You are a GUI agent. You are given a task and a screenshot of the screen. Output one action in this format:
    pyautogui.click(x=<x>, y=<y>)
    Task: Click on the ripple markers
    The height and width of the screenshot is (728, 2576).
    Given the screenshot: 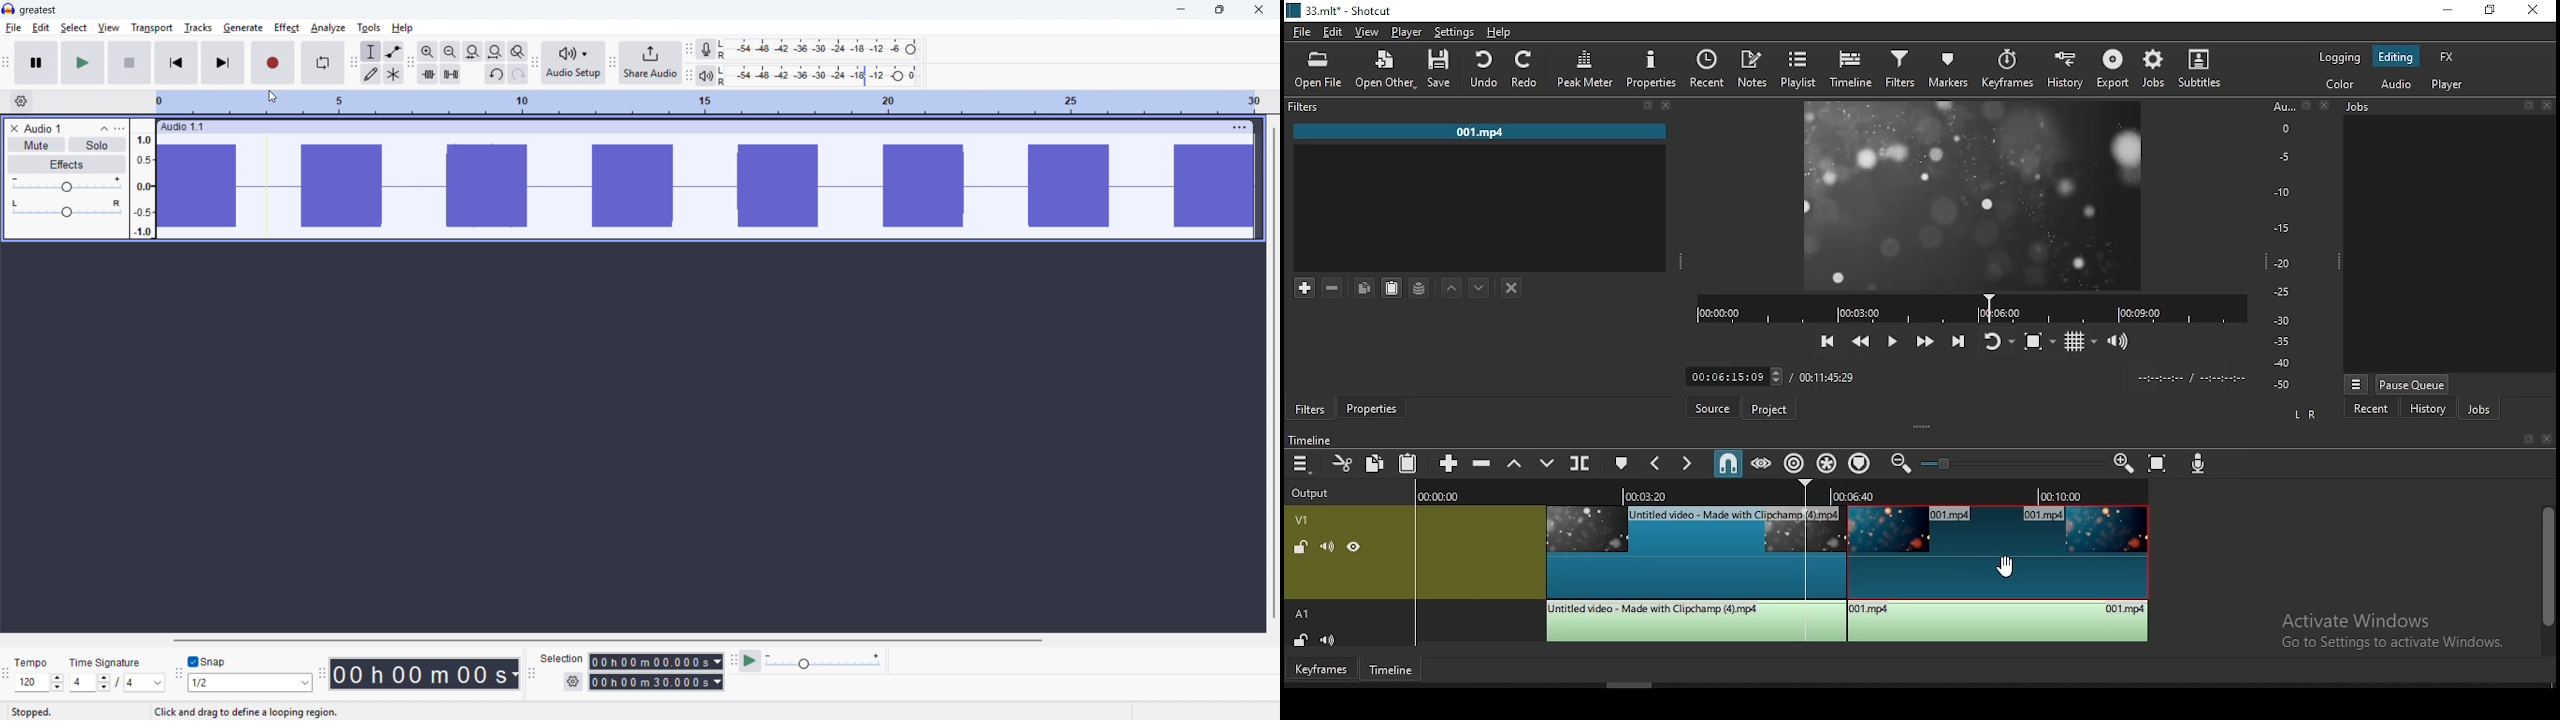 What is the action you would take?
    pyautogui.click(x=1860, y=465)
    